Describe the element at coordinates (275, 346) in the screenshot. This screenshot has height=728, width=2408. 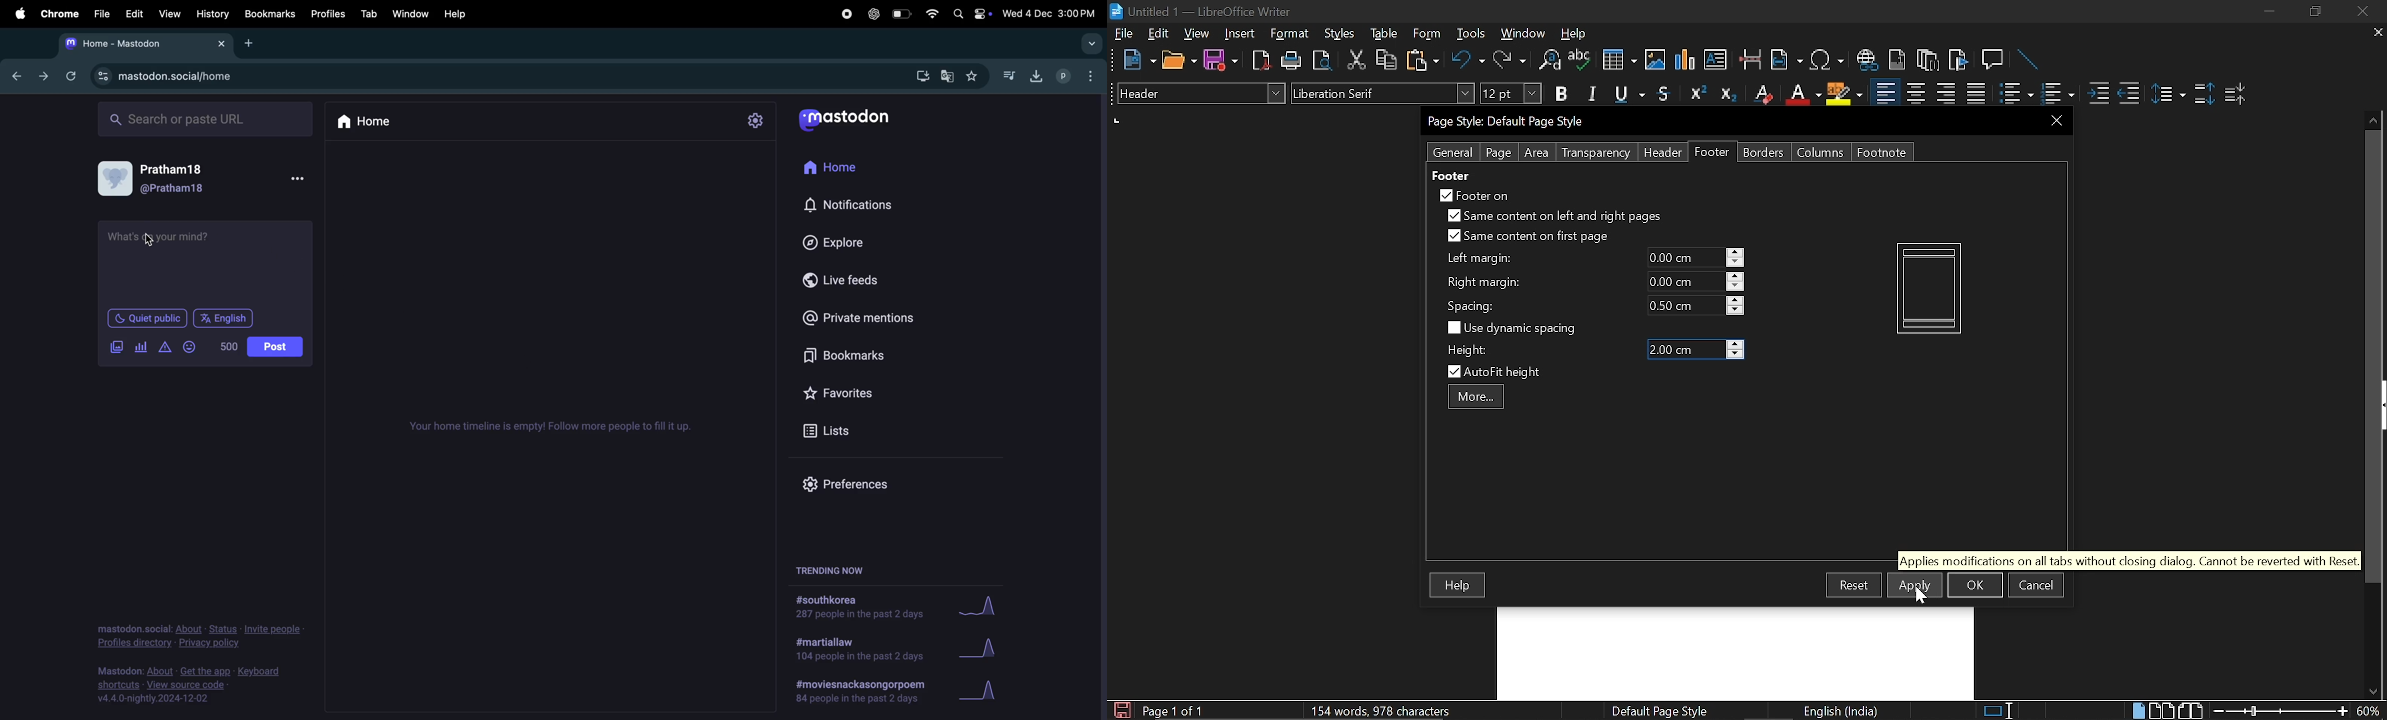
I see `post` at that location.